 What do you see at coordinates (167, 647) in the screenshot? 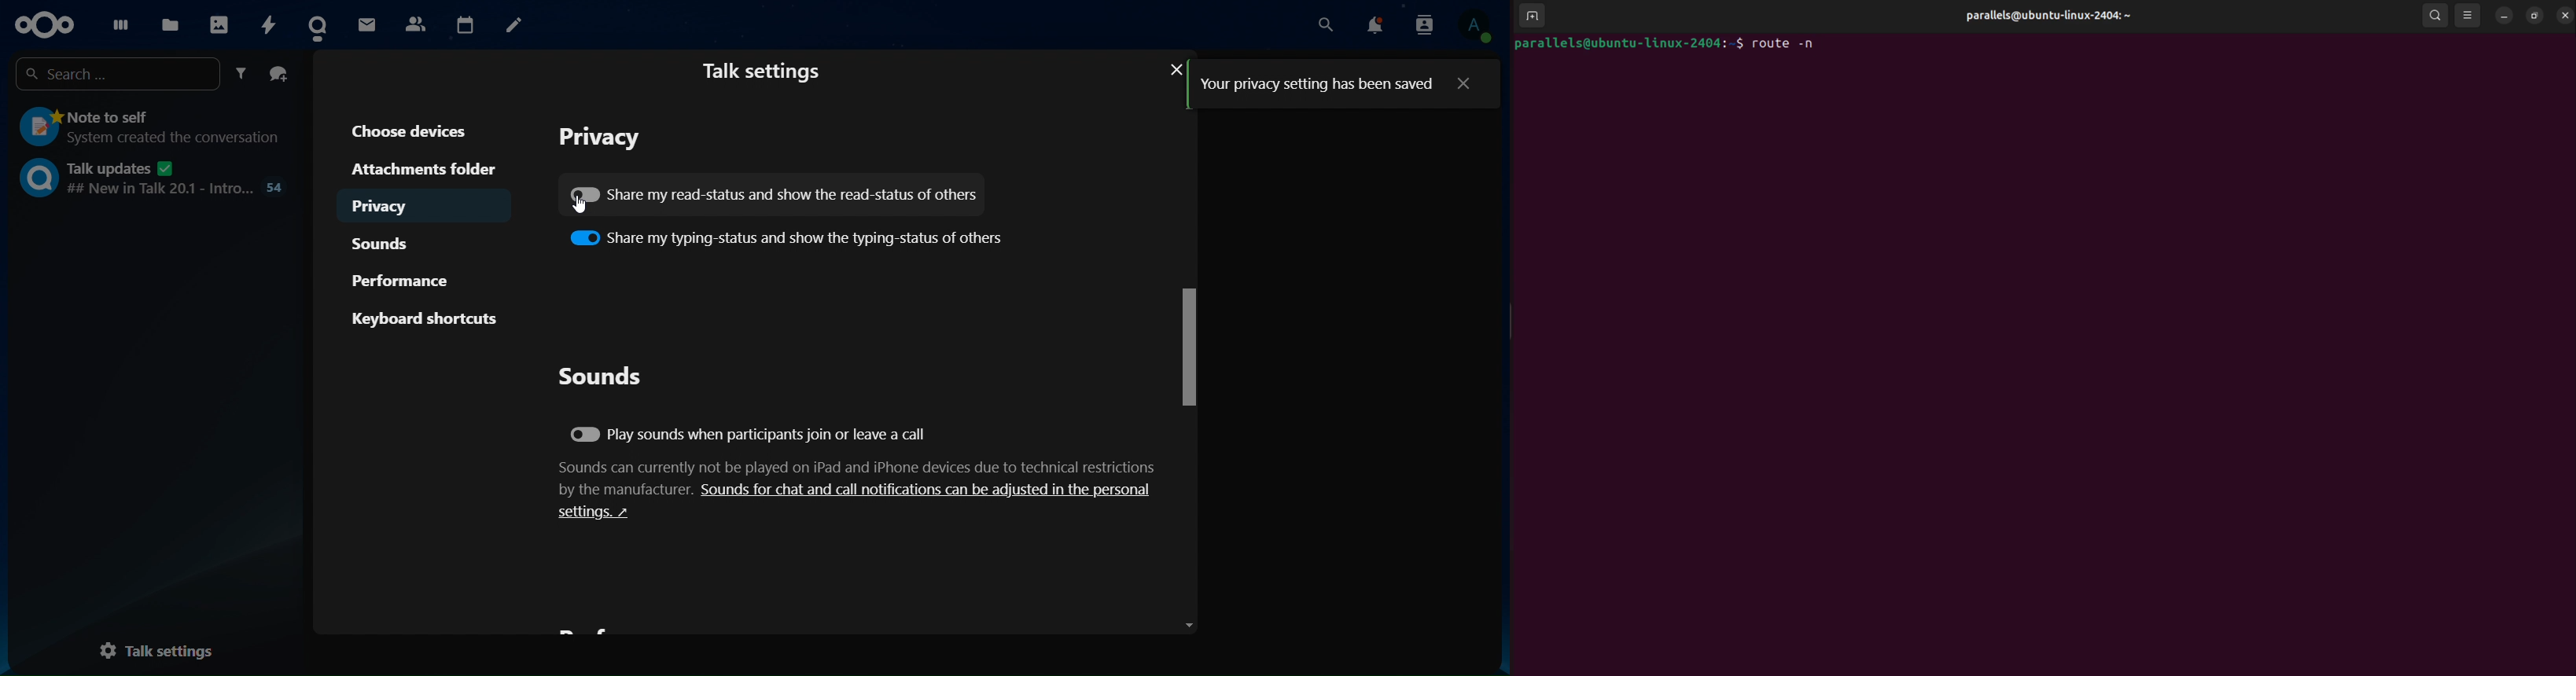
I see `talk settings` at bounding box center [167, 647].